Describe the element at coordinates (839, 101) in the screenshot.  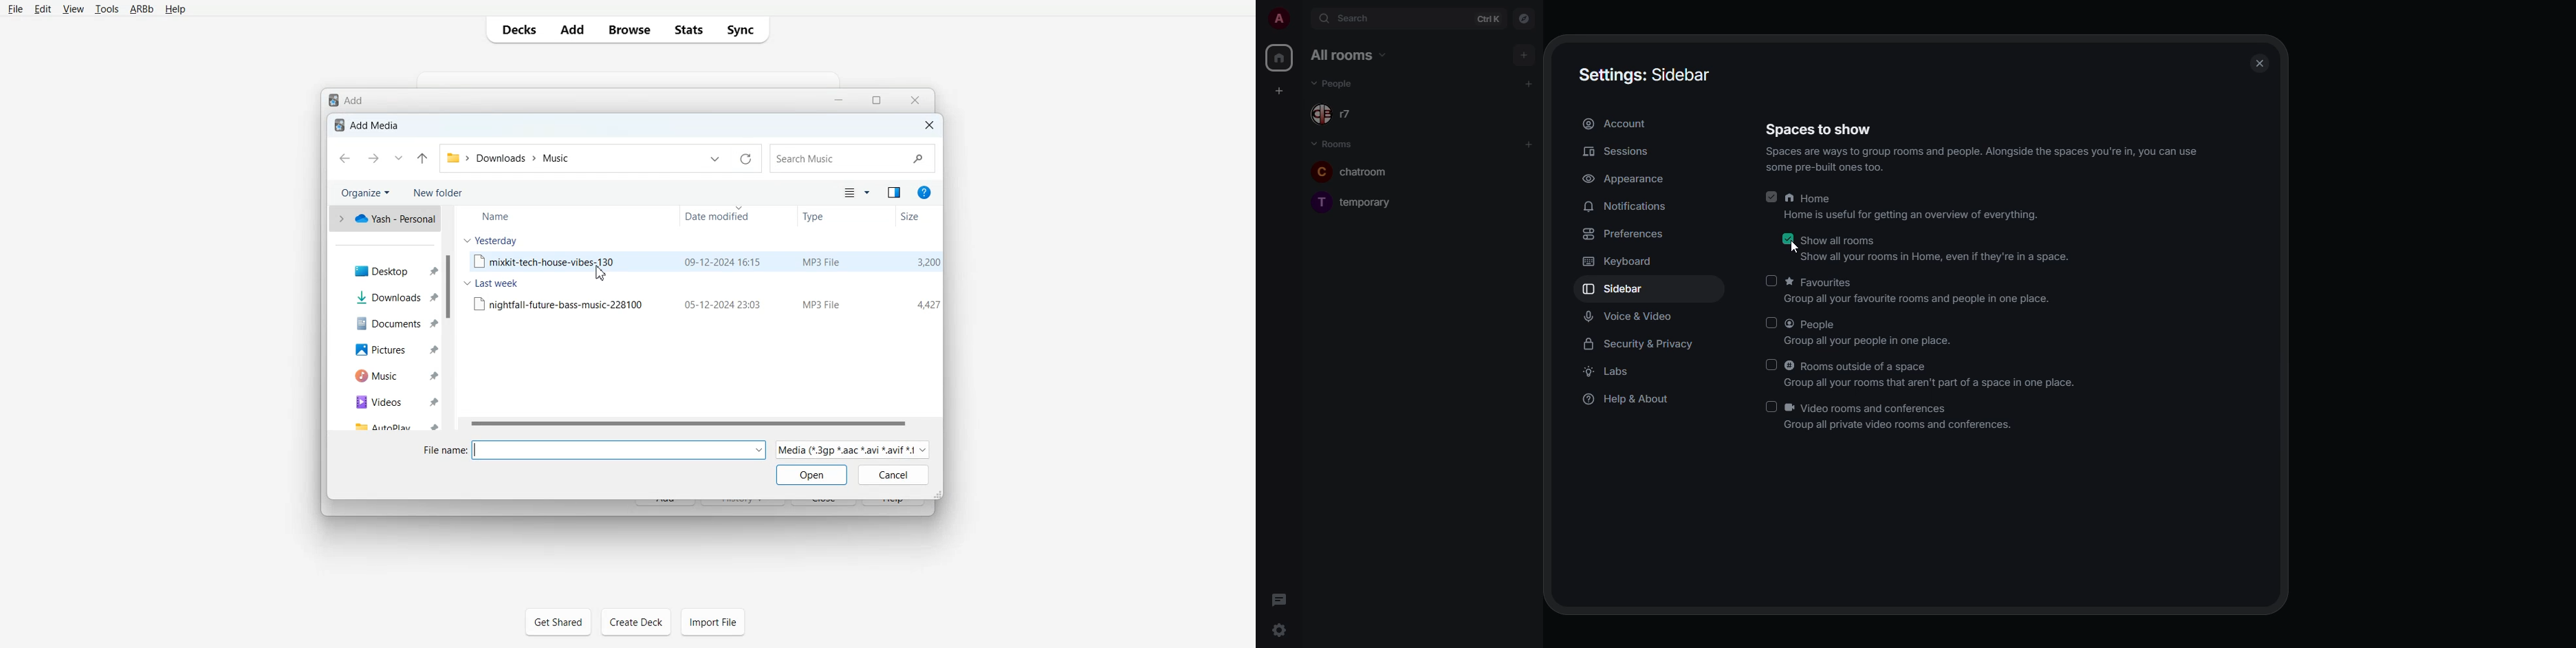
I see `Minimize` at that location.